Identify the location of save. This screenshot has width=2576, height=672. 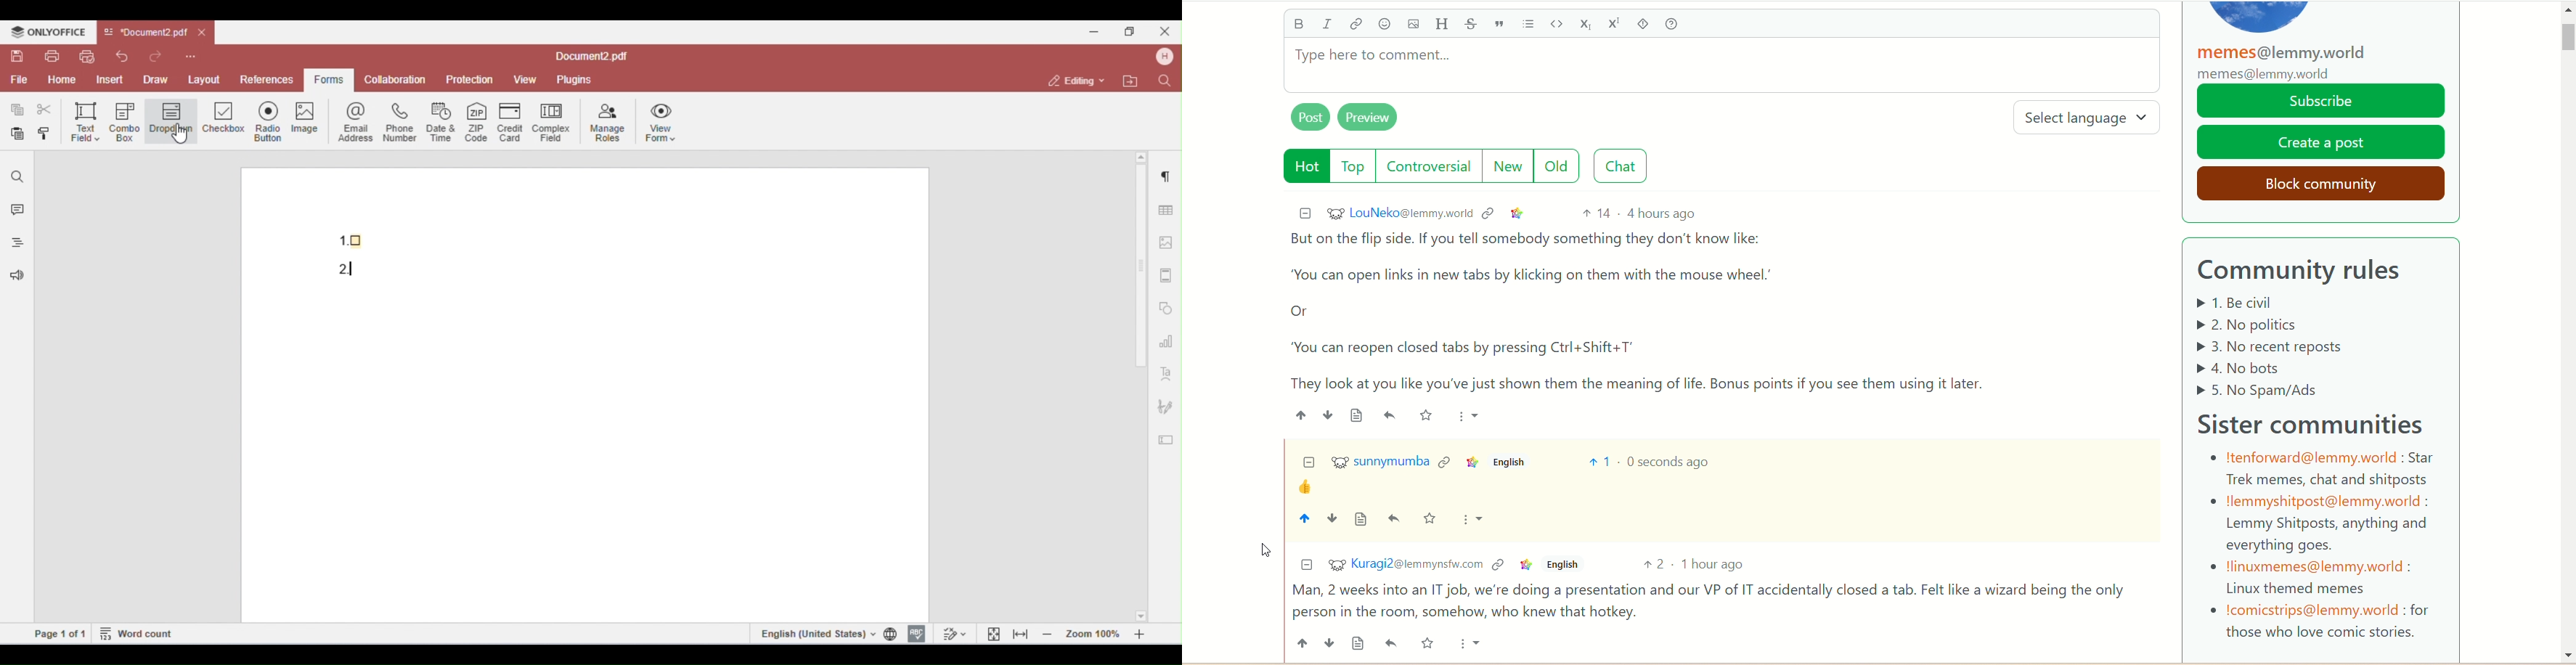
(1430, 519).